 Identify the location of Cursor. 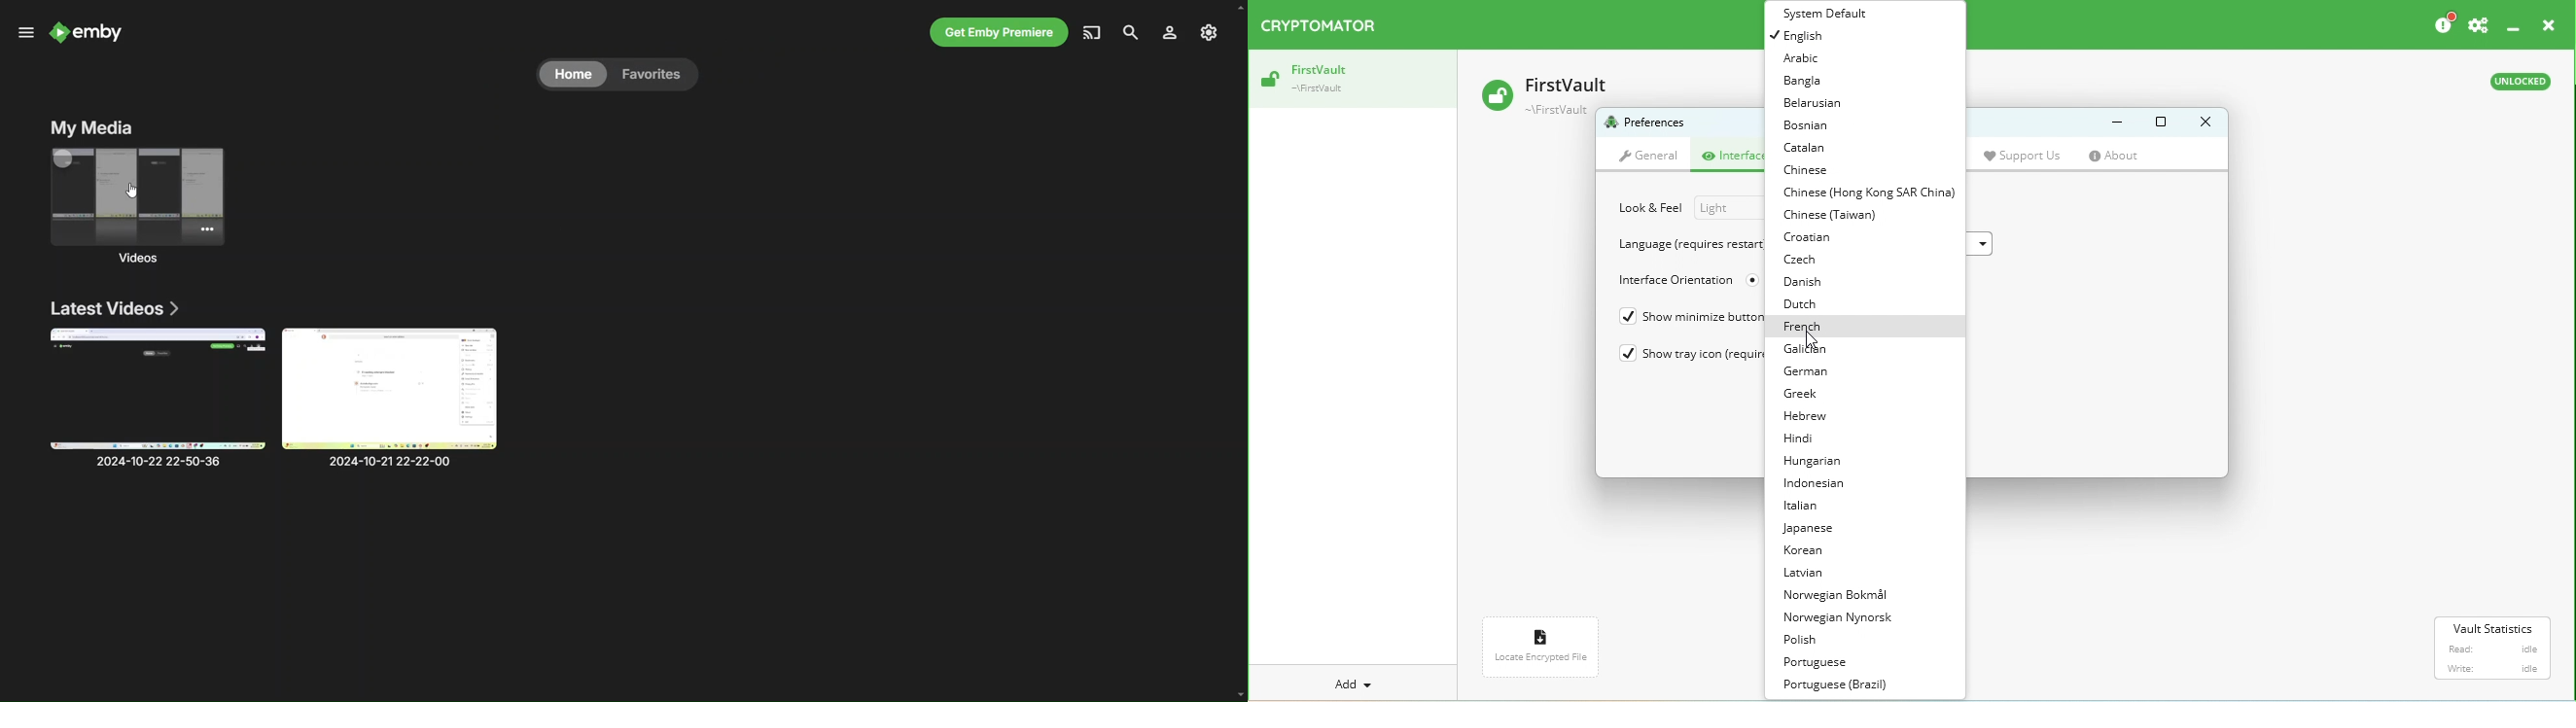
(1812, 339).